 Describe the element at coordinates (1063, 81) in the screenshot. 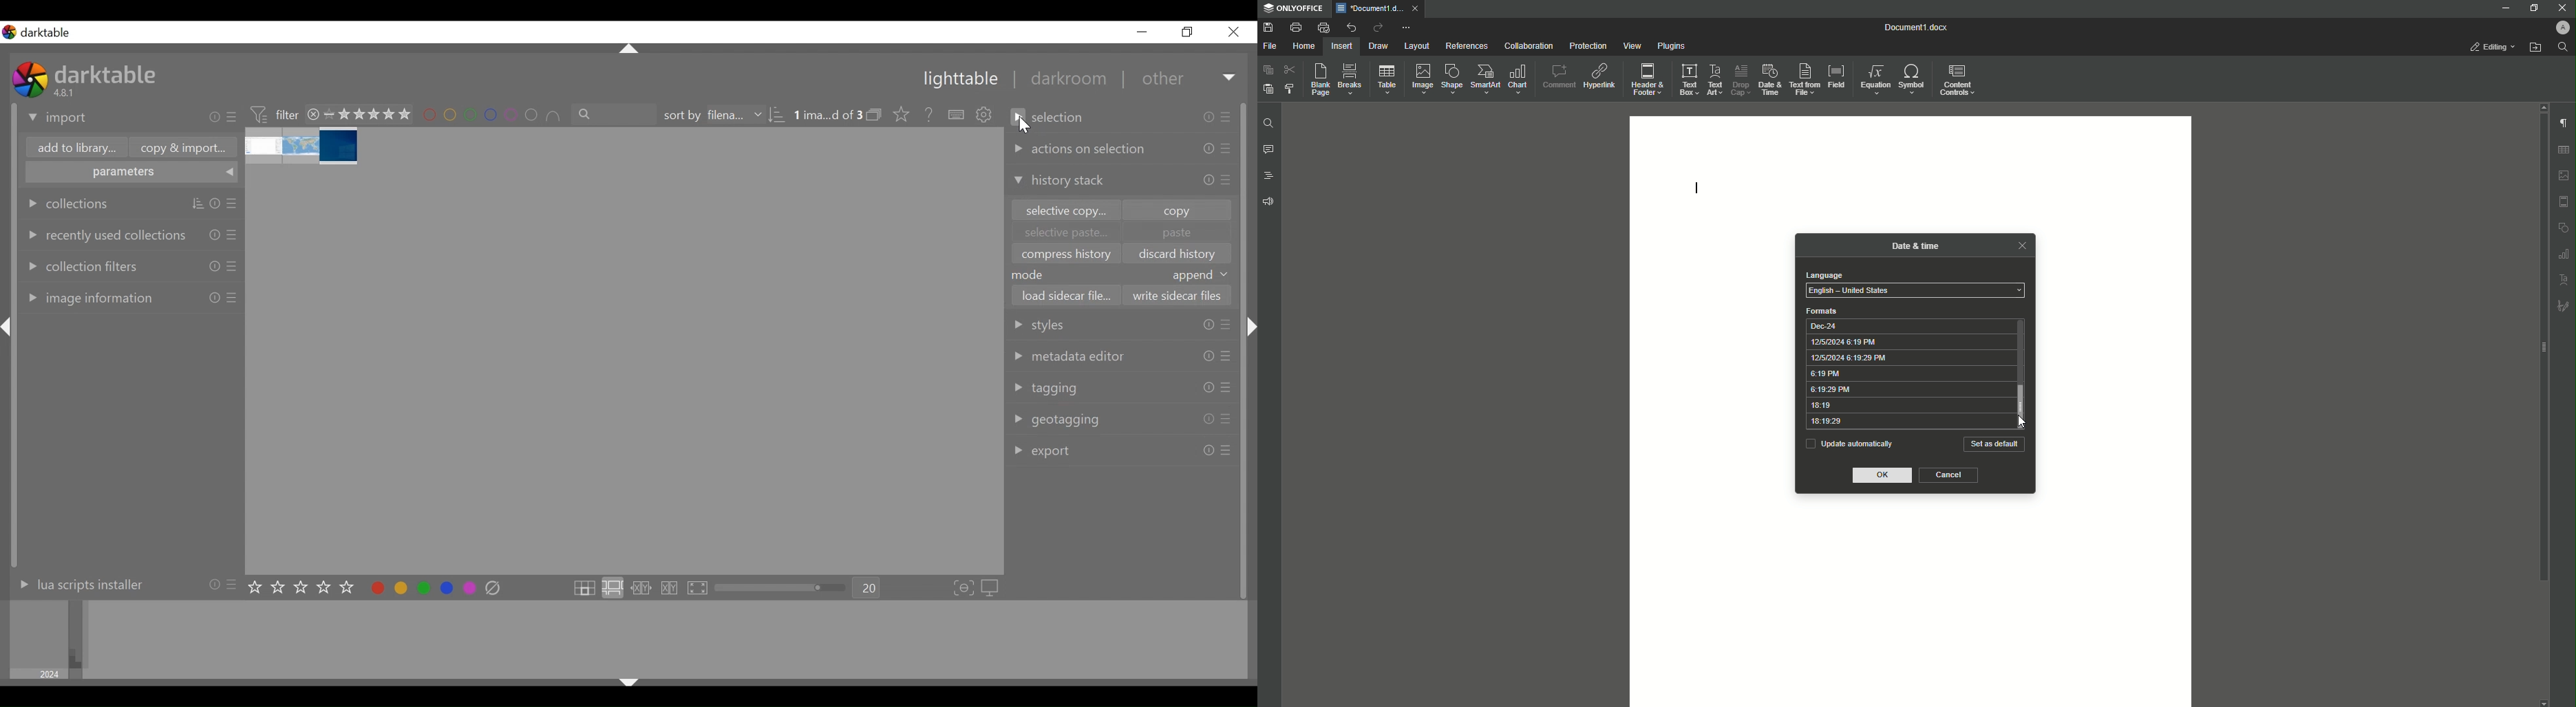

I see `darkroom` at that location.